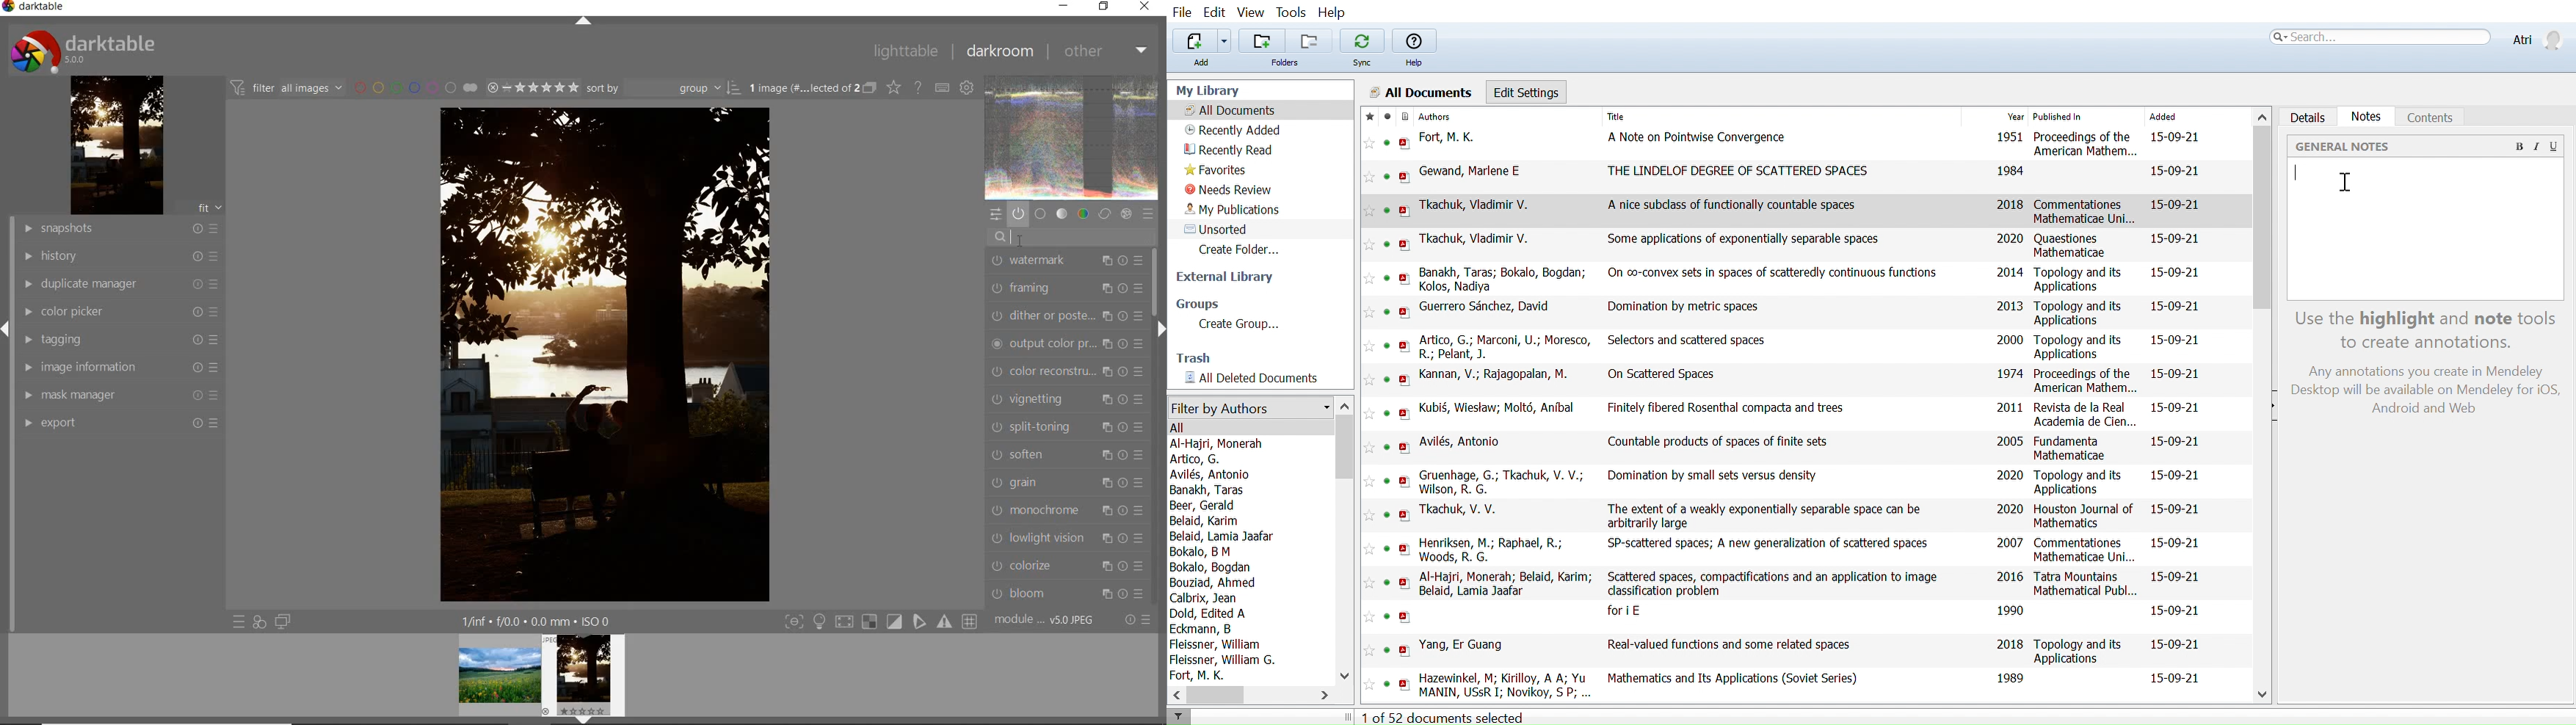 The width and height of the screenshot is (2576, 728). I want to click on Move up in all files, so click(2261, 115).